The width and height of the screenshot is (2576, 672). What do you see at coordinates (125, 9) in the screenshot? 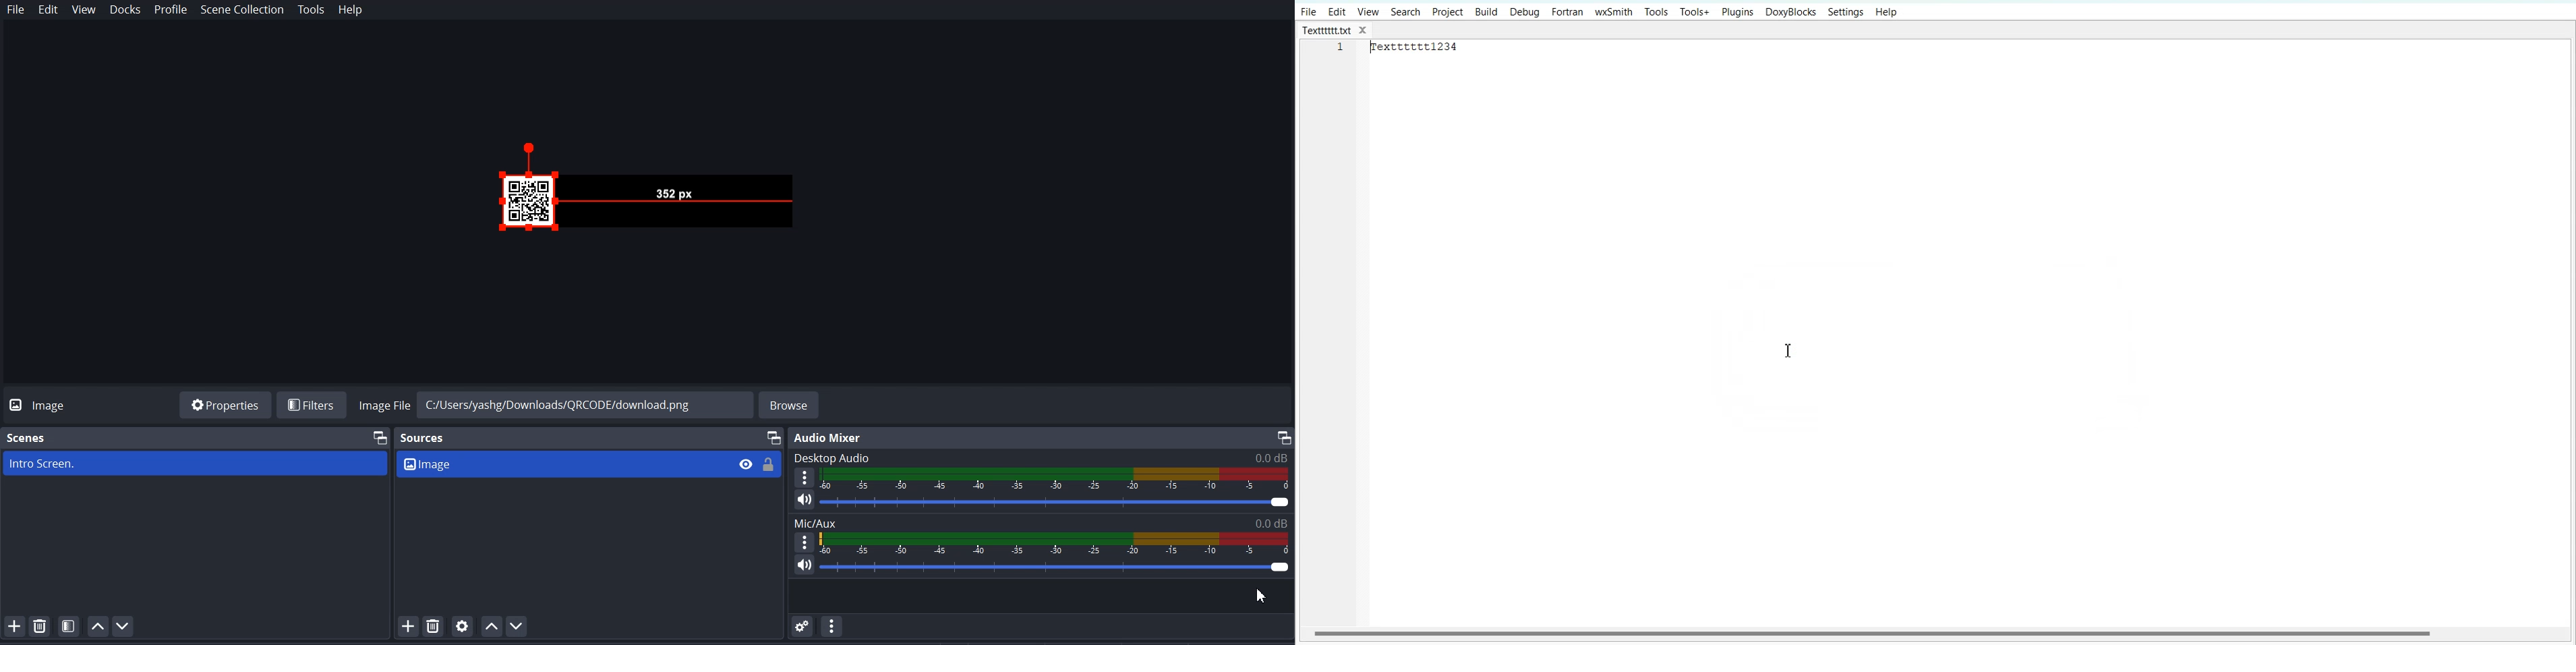
I see `Docks` at bounding box center [125, 9].